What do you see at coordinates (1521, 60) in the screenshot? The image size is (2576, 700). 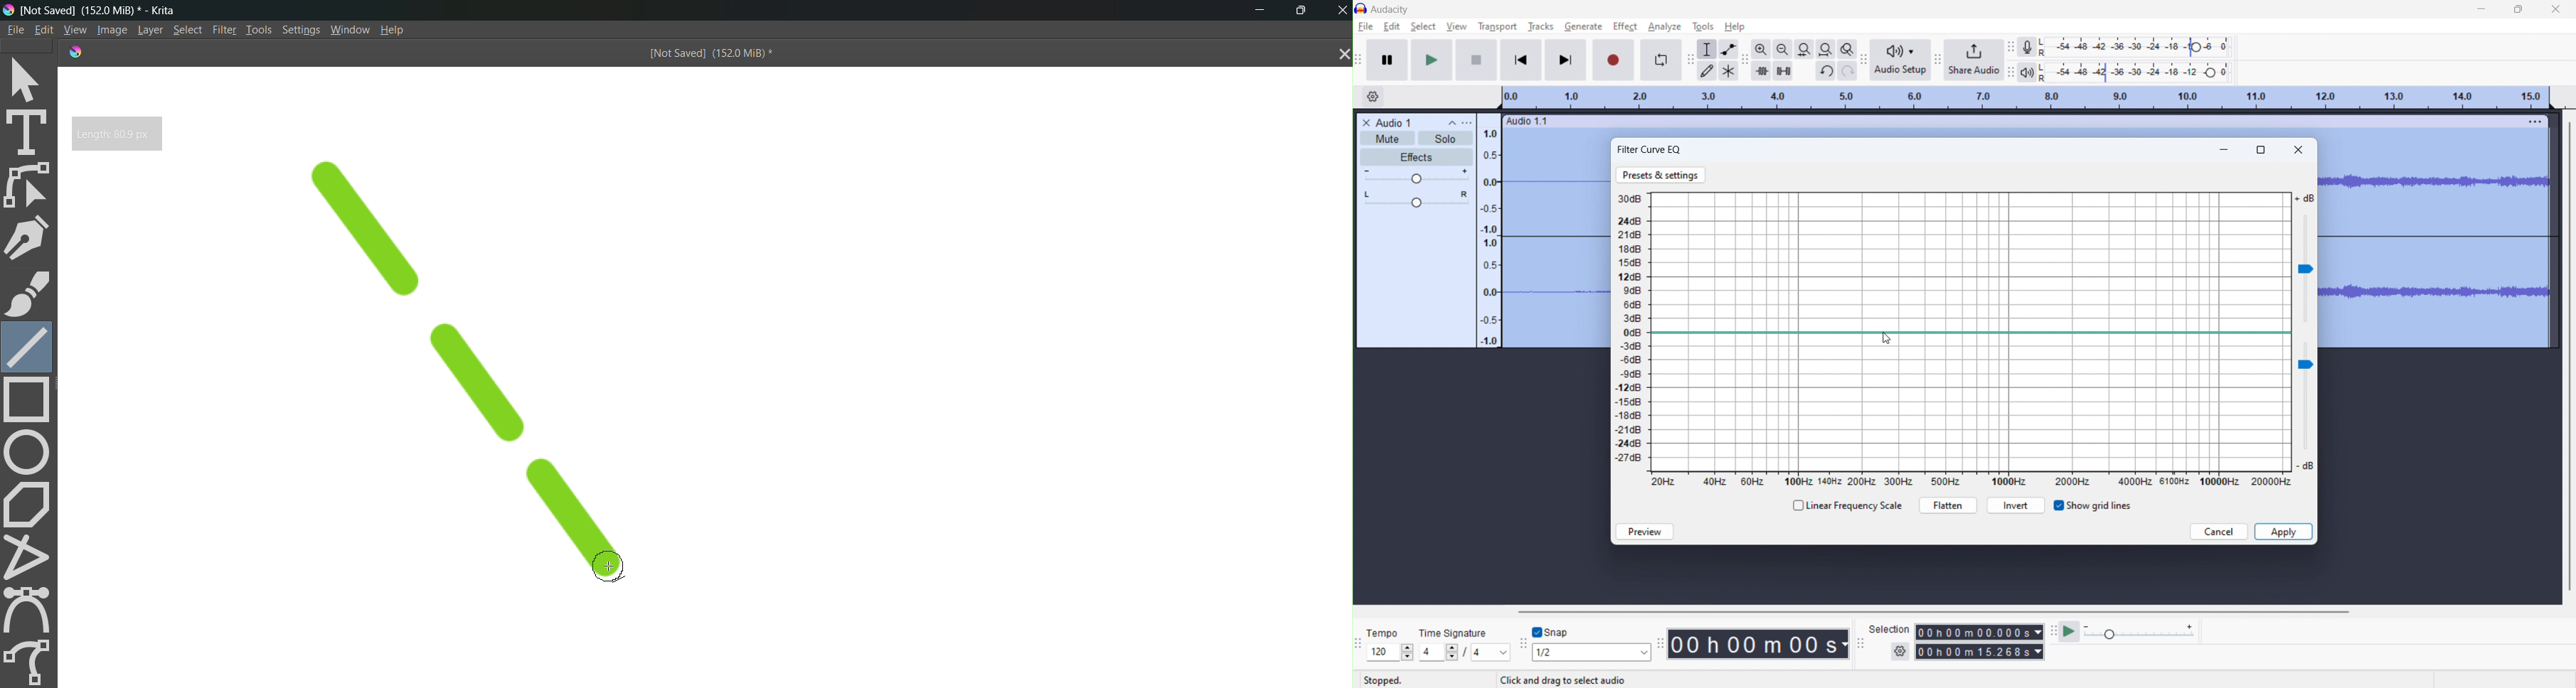 I see `skip to start` at bounding box center [1521, 60].